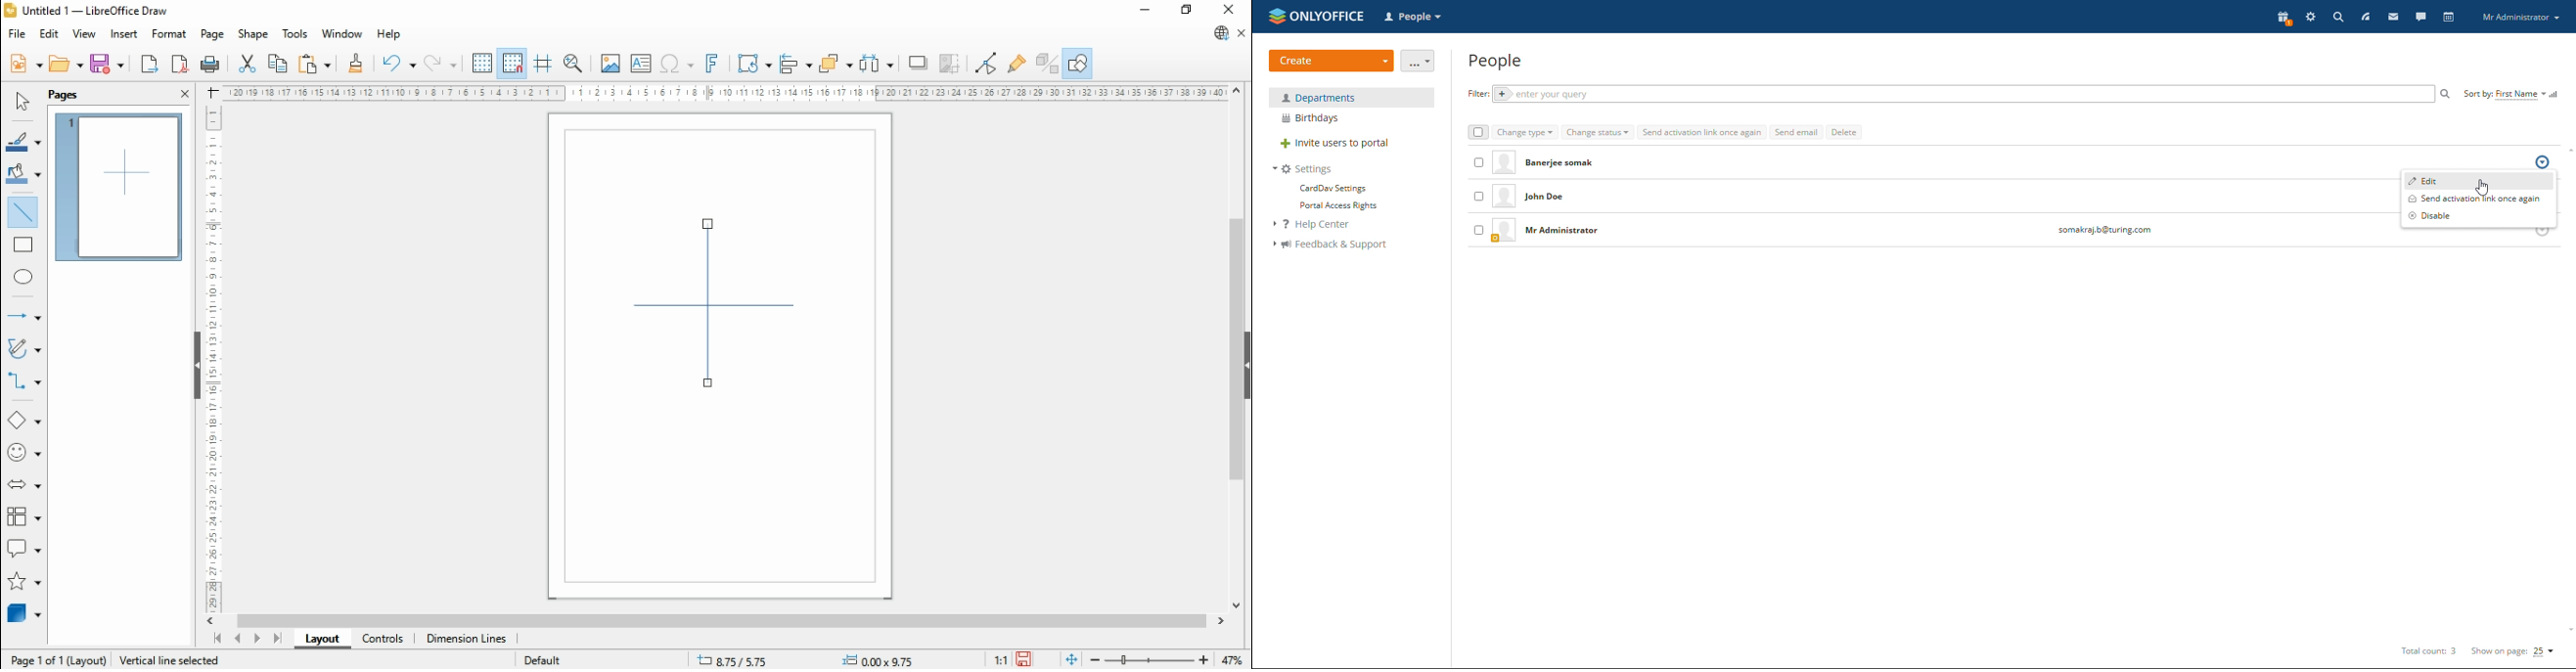 Image resolution: width=2576 pixels, height=672 pixels. What do you see at coordinates (278, 638) in the screenshot?
I see `last page` at bounding box center [278, 638].